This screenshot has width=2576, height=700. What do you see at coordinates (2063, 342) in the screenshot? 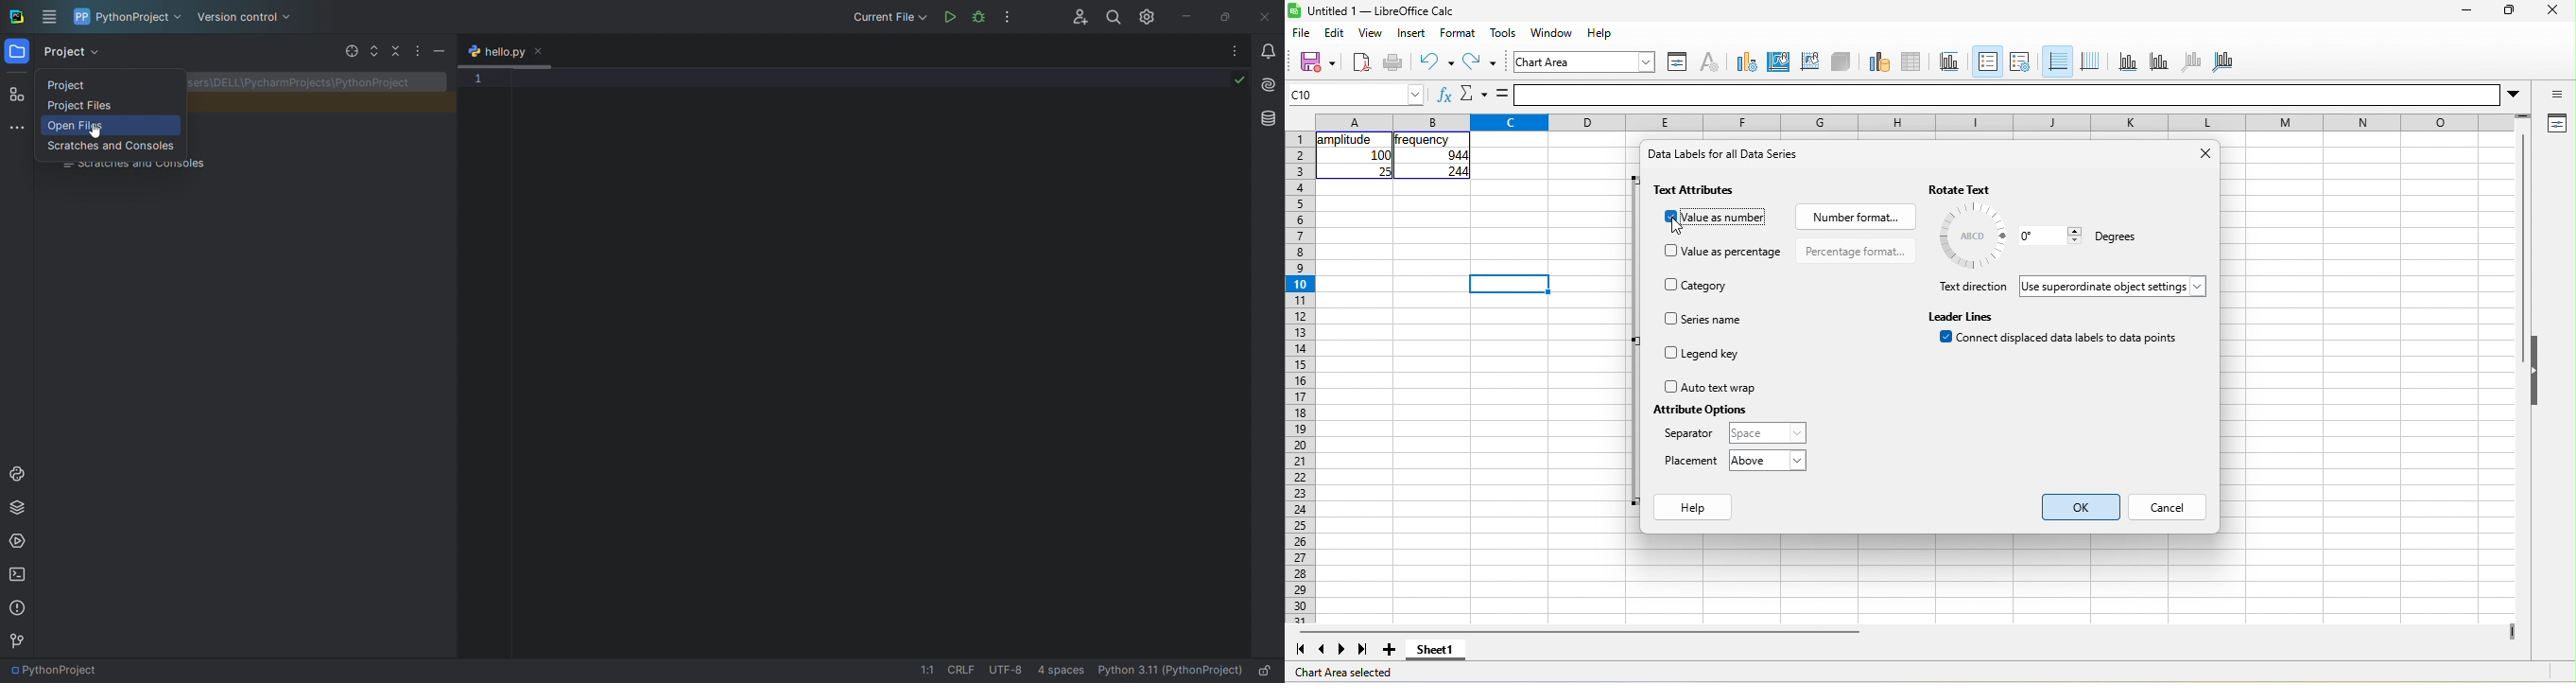
I see `connect displayed data labels to data points` at bounding box center [2063, 342].